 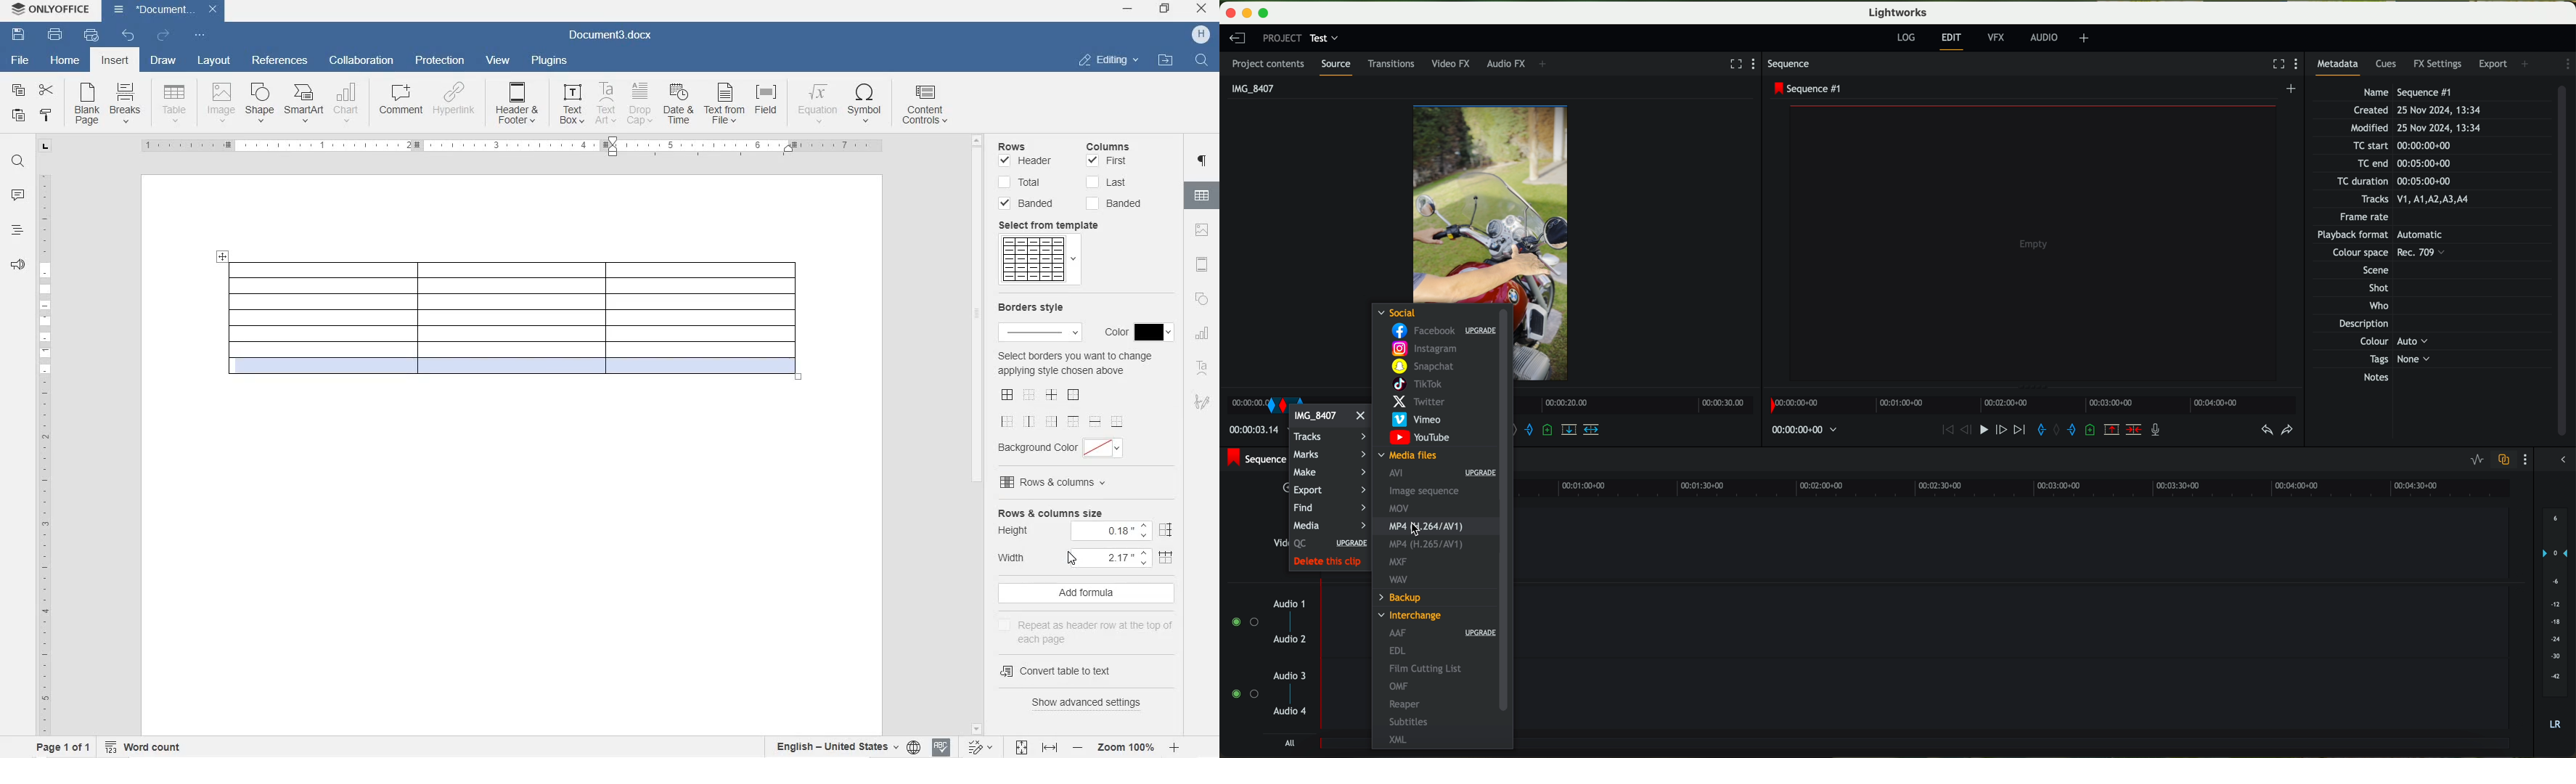 What do you see at coordinates (1202, 335) in the screenshot?
I see `CHART SETTINGS` at bounding box center [1202, 335].